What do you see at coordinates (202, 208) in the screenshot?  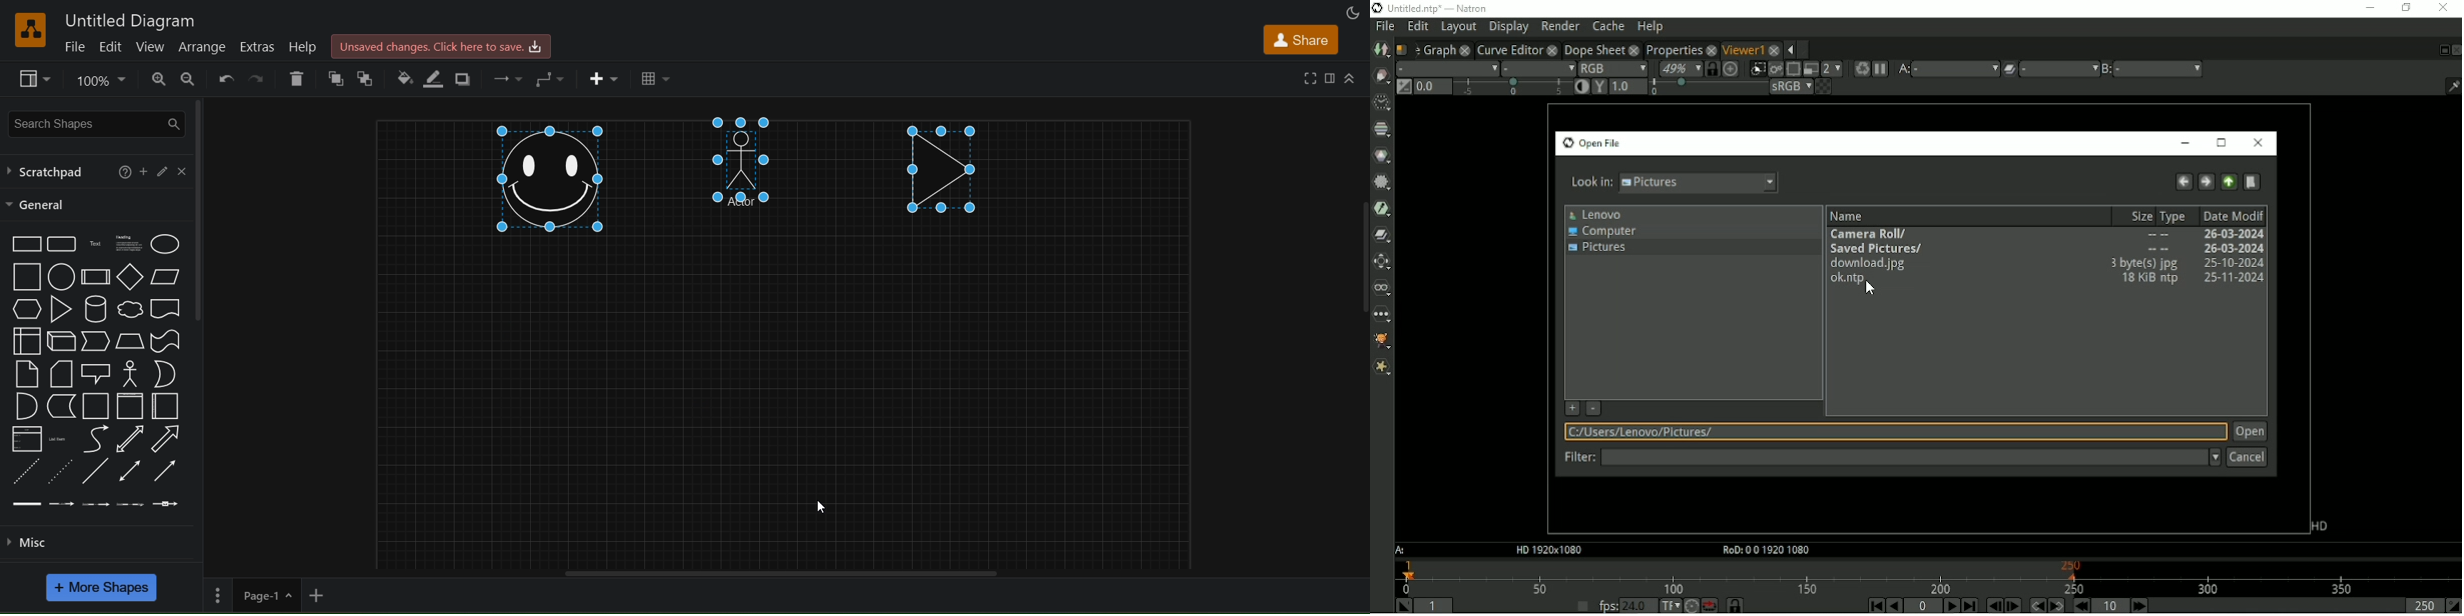 I see `vertical scroll bar` at bounding box center [202, 208].